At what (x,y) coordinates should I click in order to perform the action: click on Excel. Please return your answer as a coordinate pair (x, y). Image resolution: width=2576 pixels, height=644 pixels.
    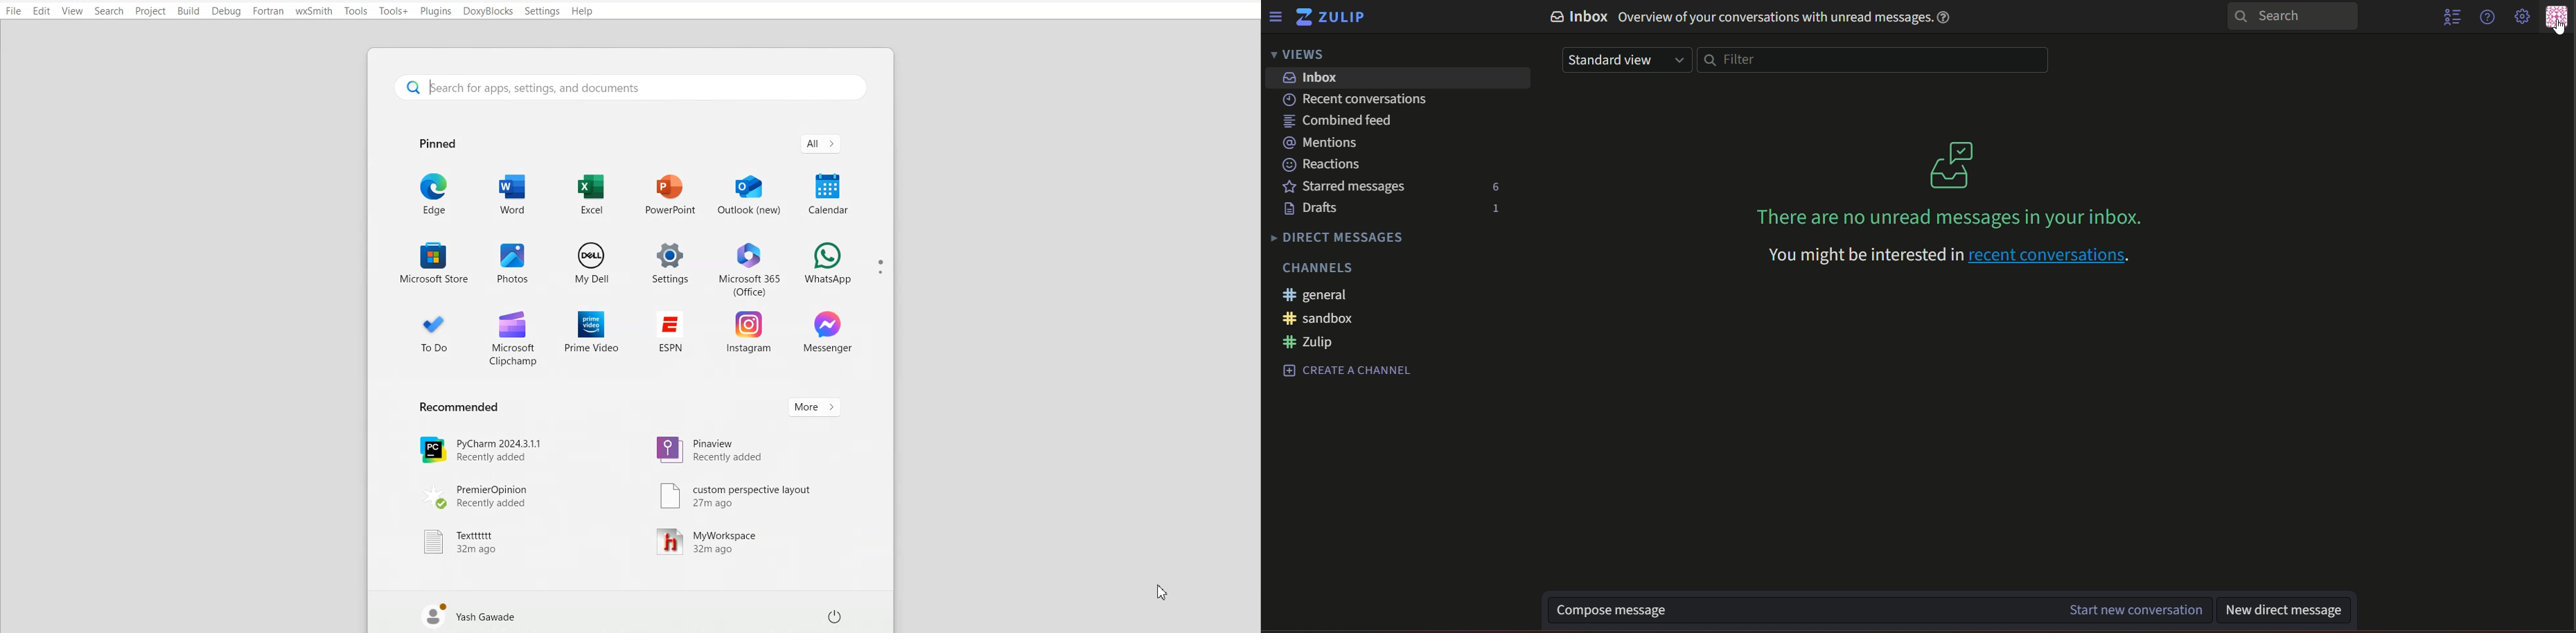
    Looking at the image, I should click on (591, 194).